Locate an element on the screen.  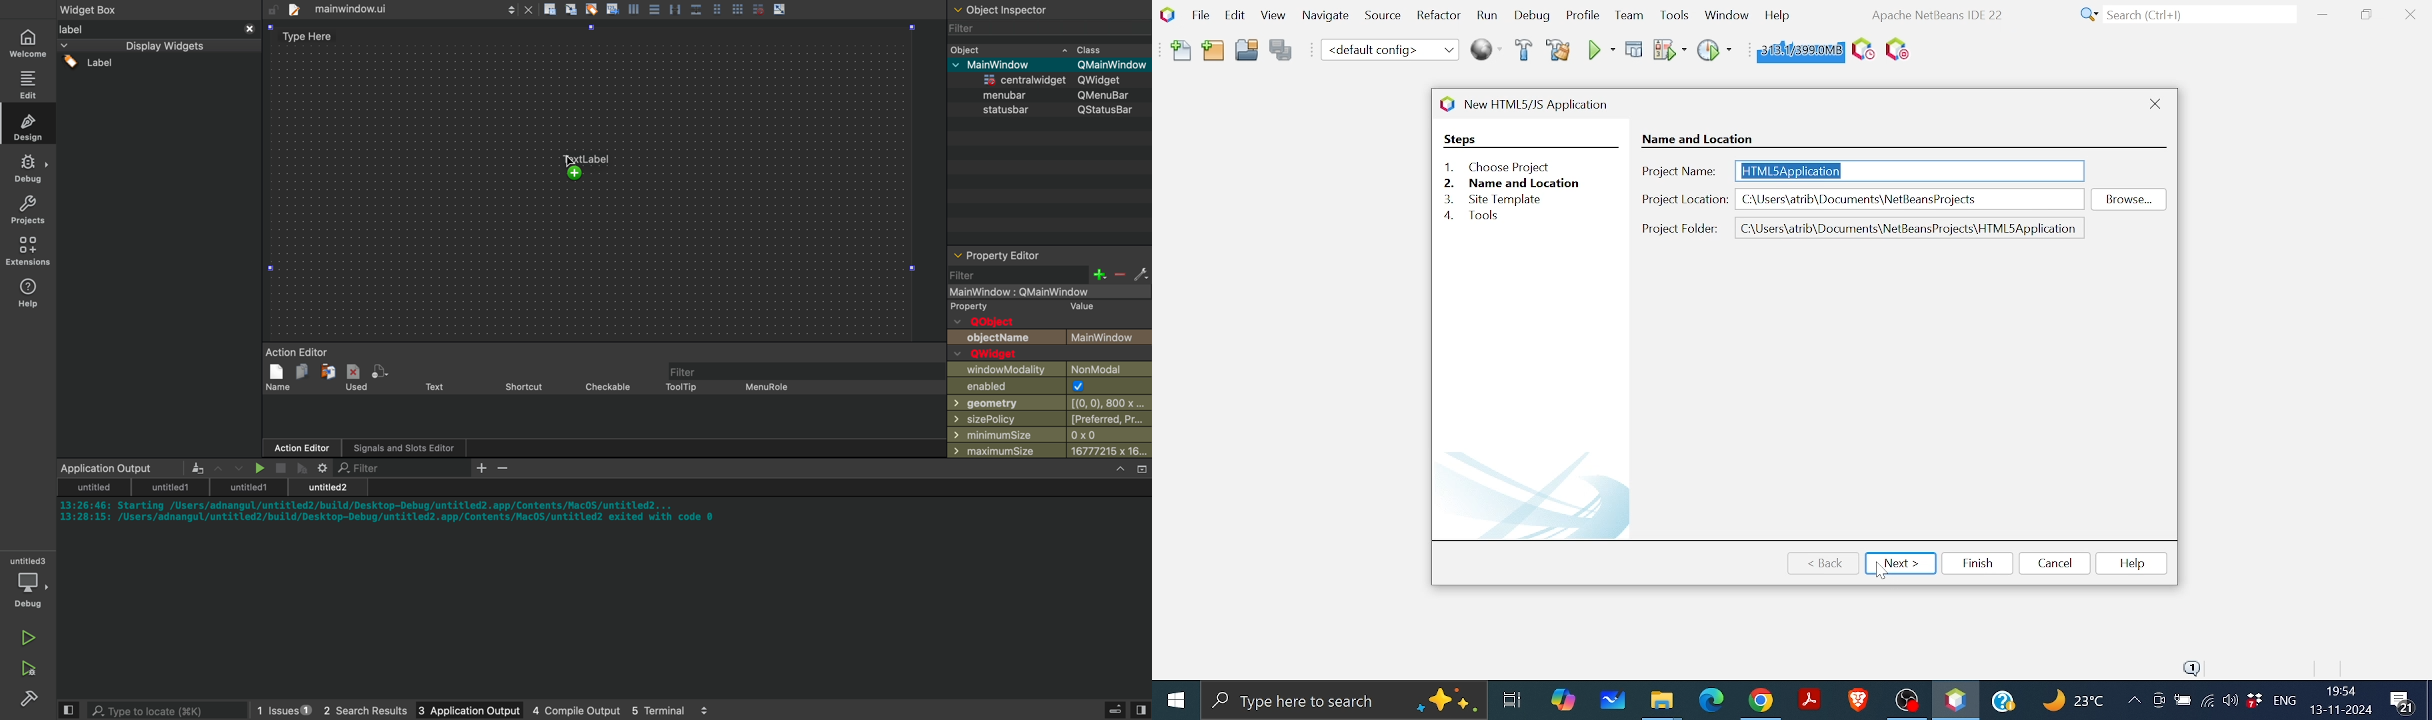
Source is located at coordinates (1380, 19).